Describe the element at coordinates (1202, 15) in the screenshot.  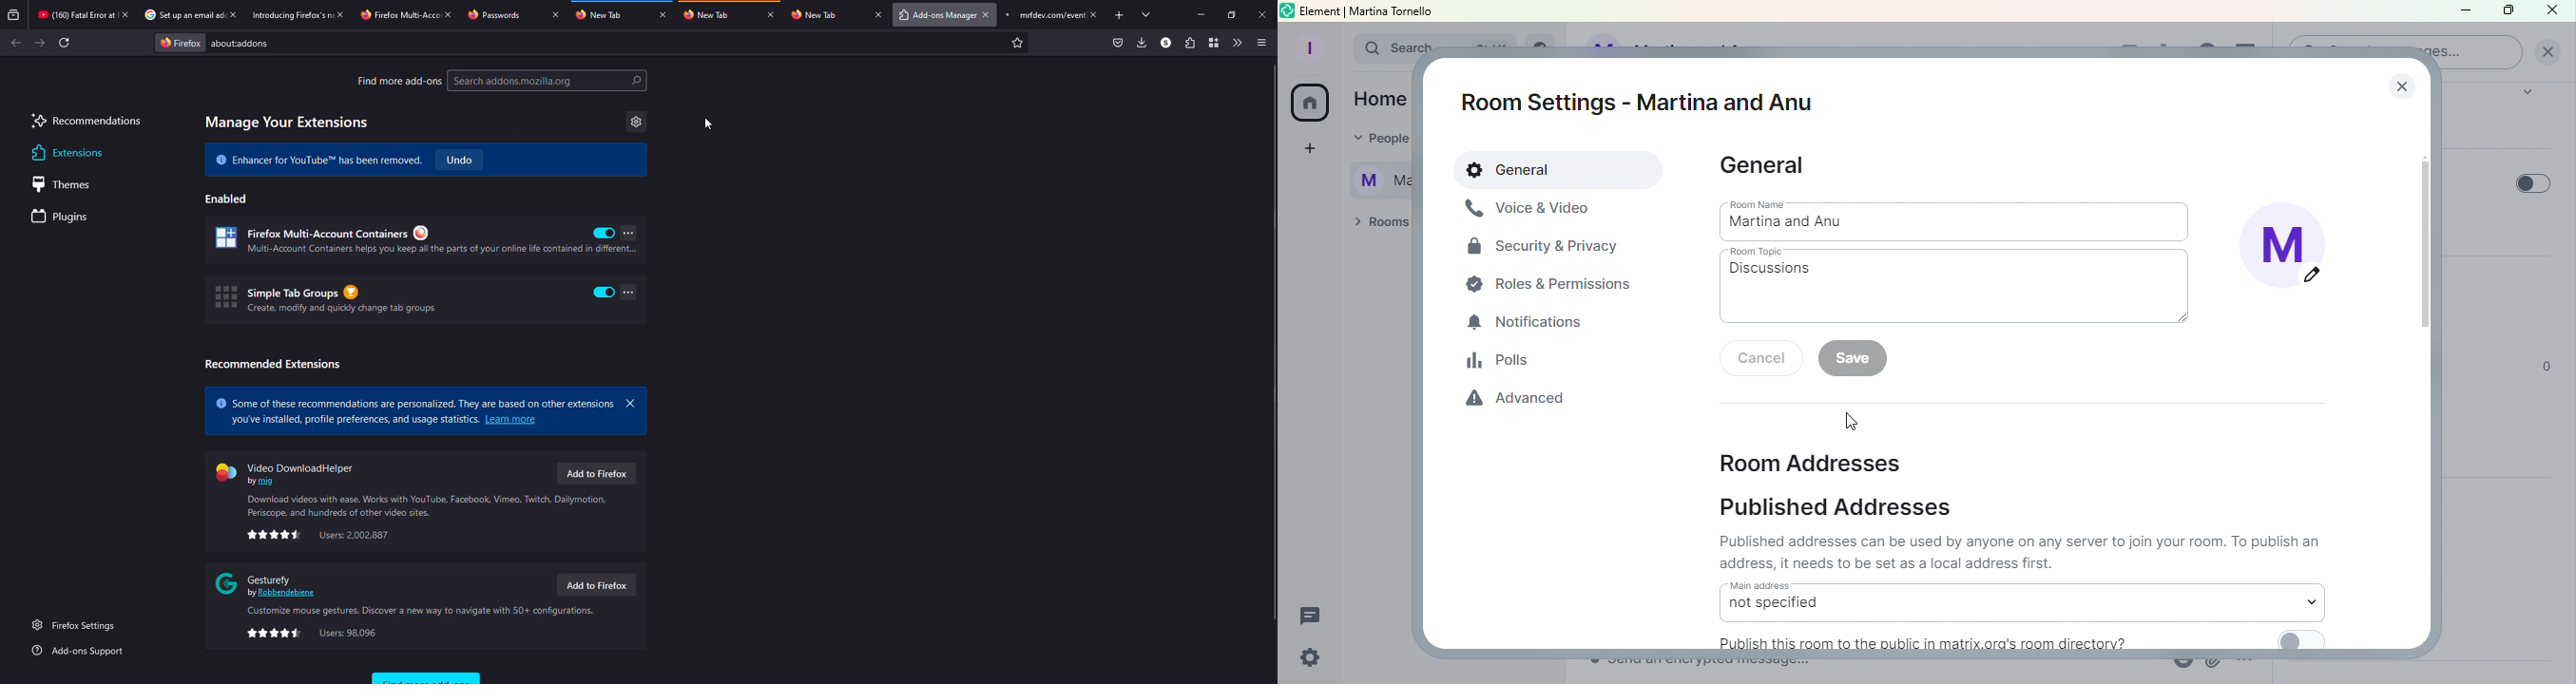
I see `minimize` at that location.